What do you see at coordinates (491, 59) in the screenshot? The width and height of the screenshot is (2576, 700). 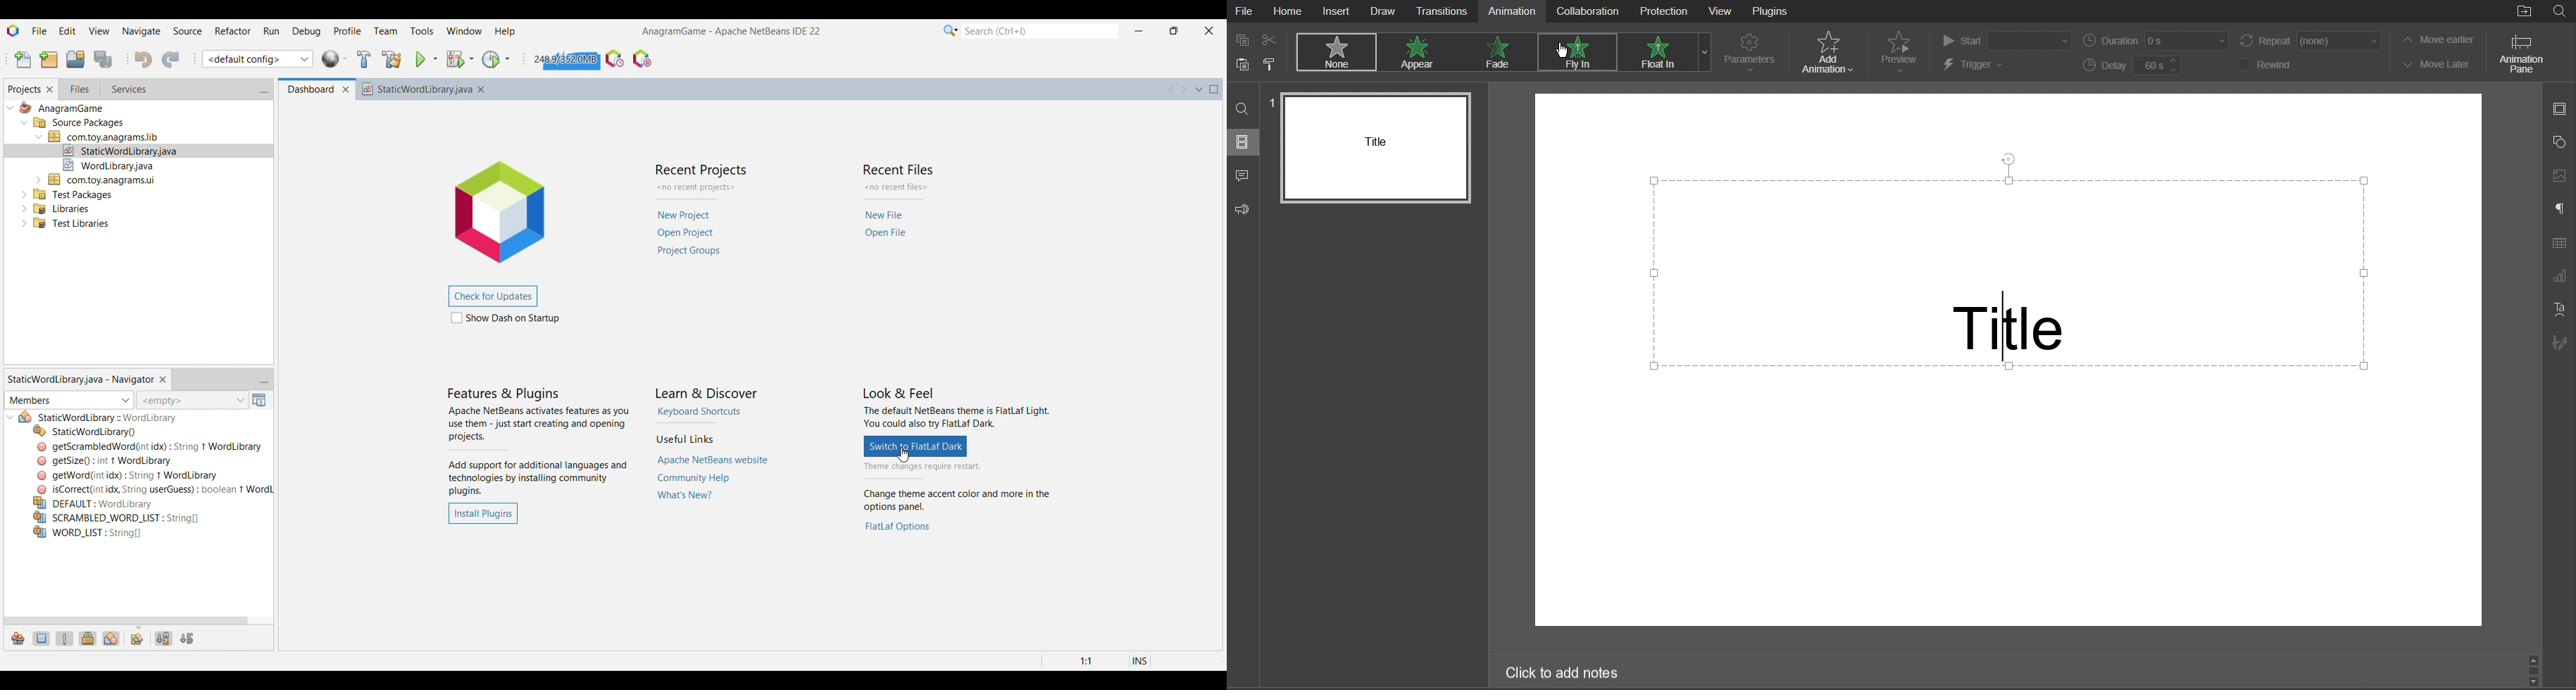 I see `Click to go to current Profile project selection` at bounding box center [491, 59].